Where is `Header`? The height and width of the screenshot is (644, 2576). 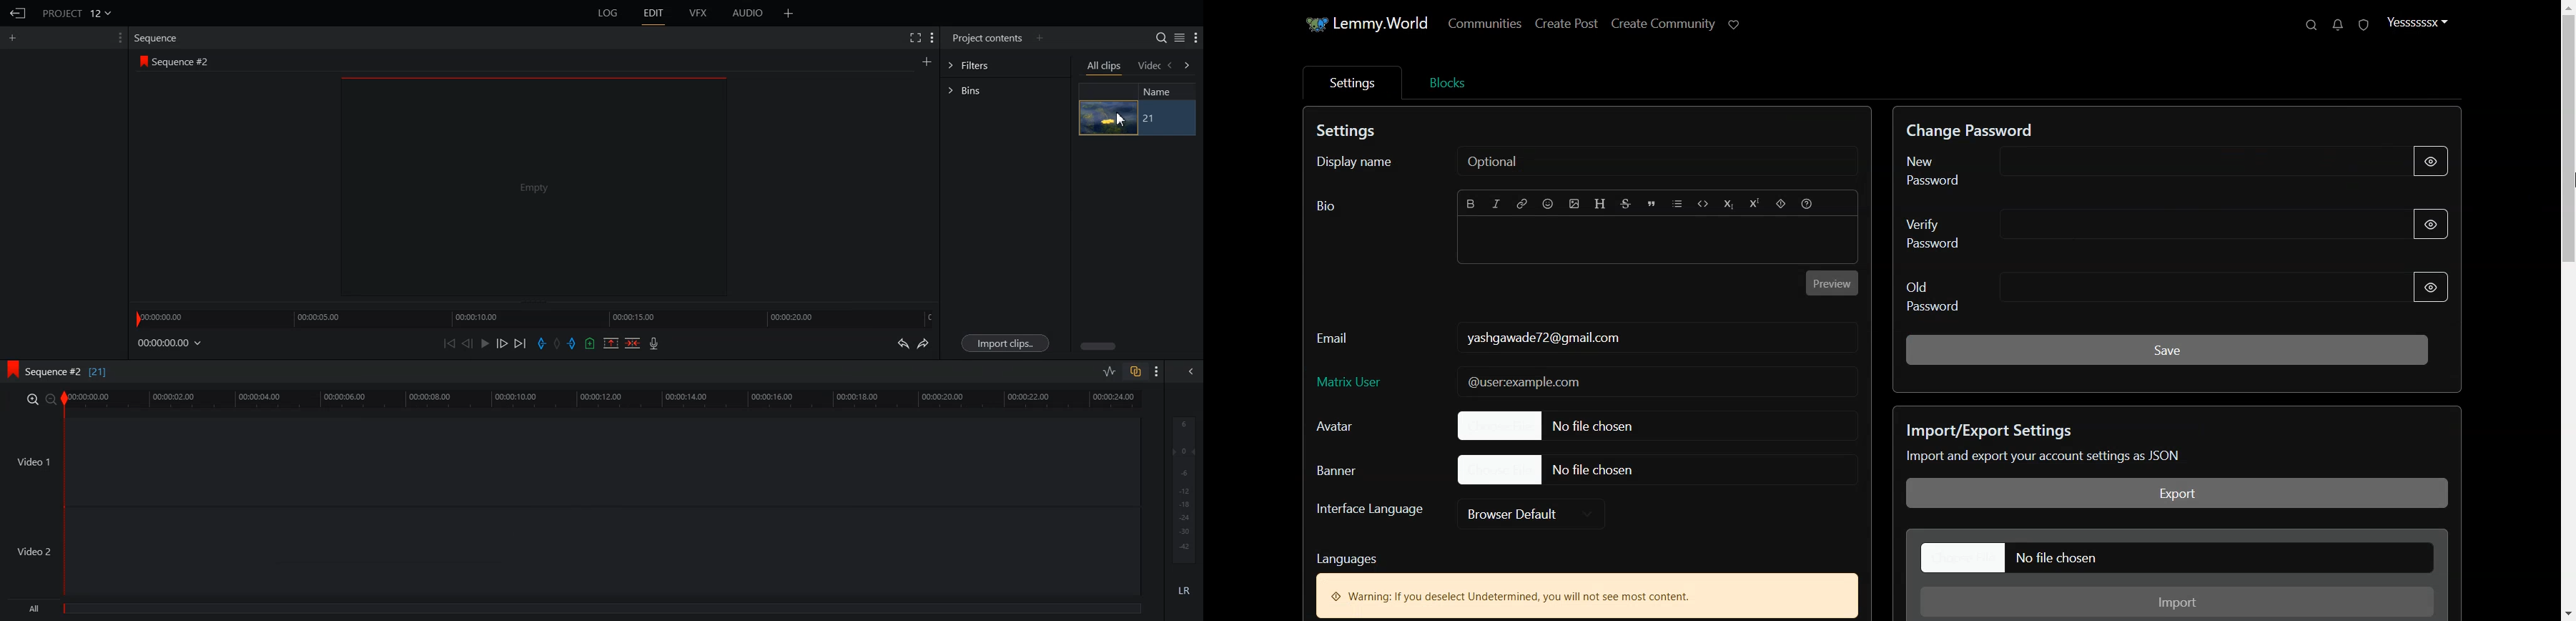 Header is located at coordinates (1599, 203).